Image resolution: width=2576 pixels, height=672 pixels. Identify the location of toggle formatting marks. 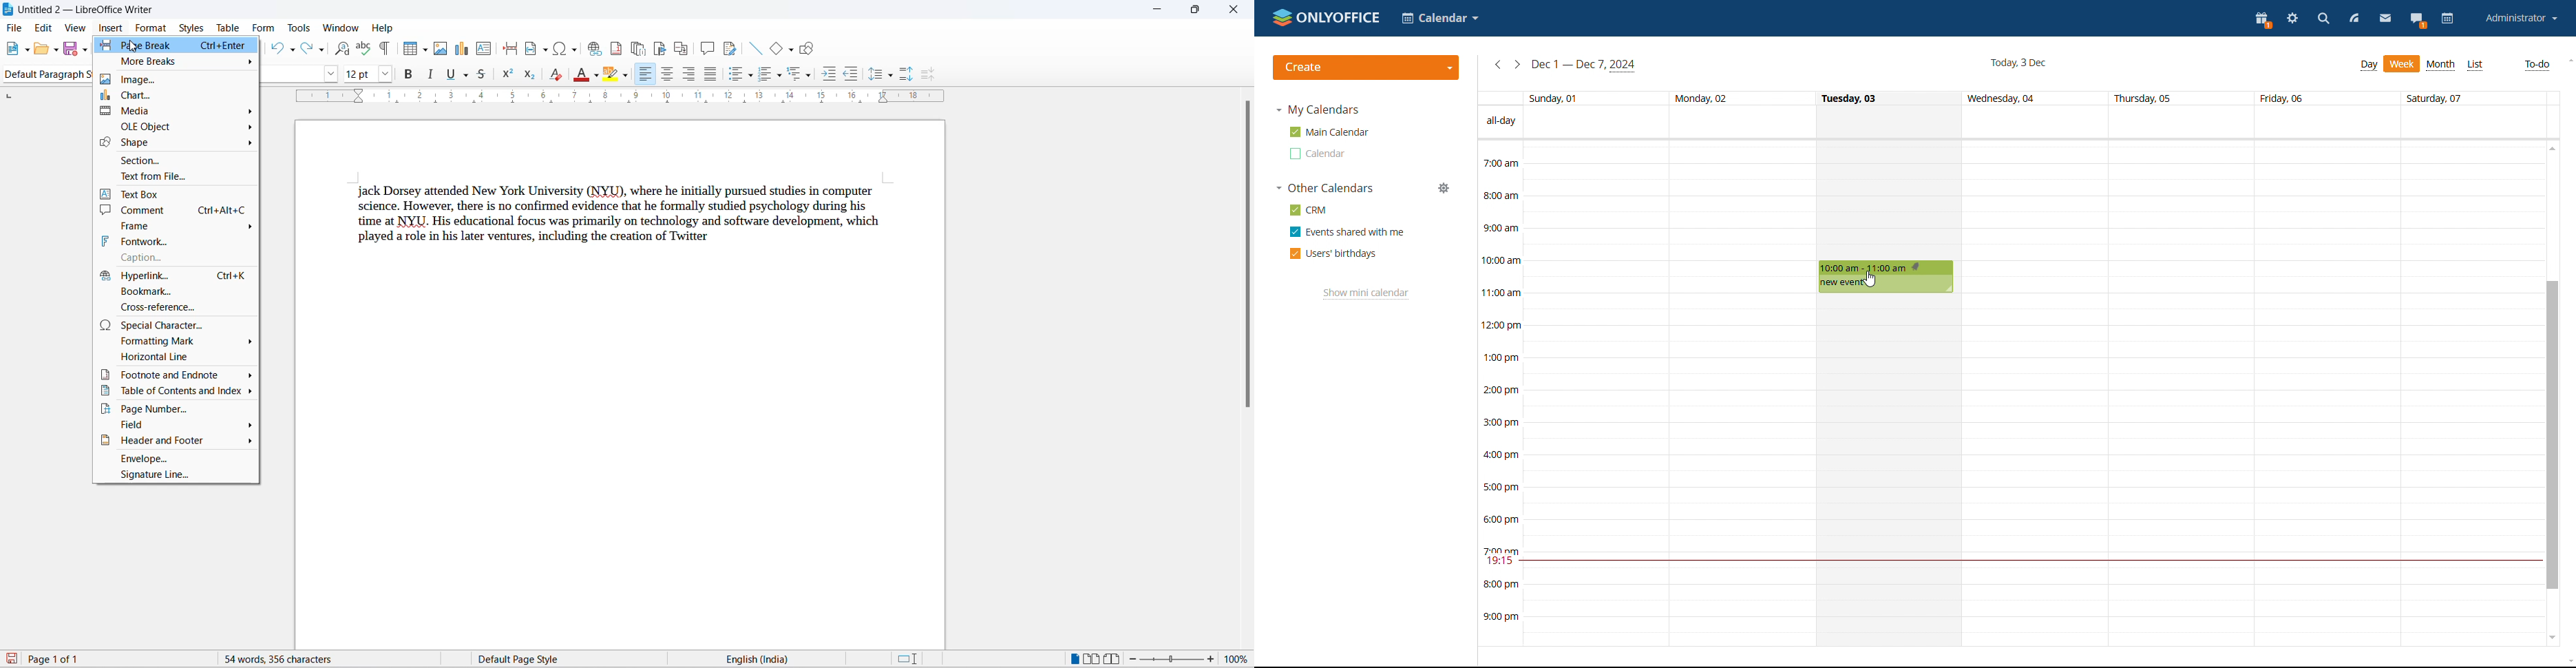
(383, 50).